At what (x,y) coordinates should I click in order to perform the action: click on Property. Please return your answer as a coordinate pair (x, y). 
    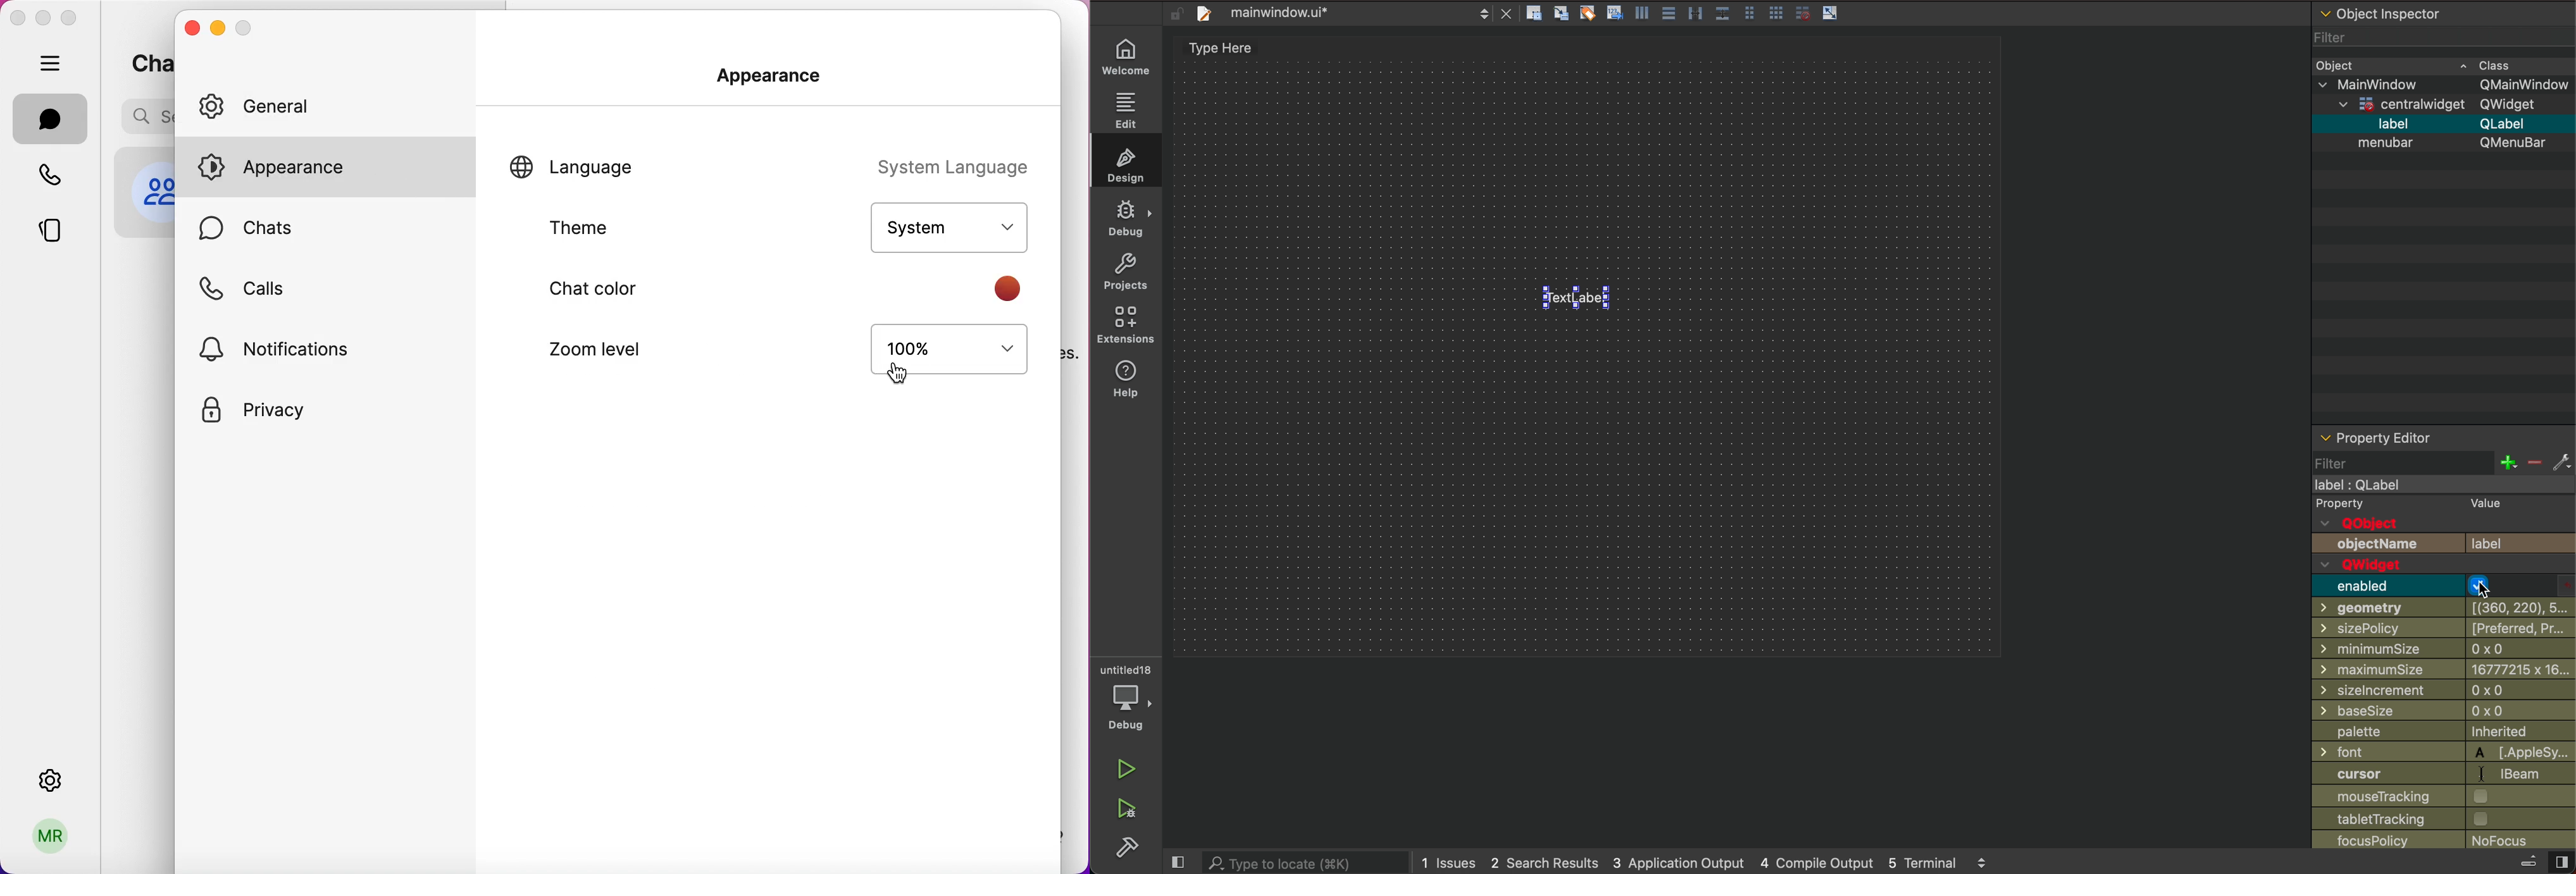
    Looking at the image, I should click on (2356, 502).